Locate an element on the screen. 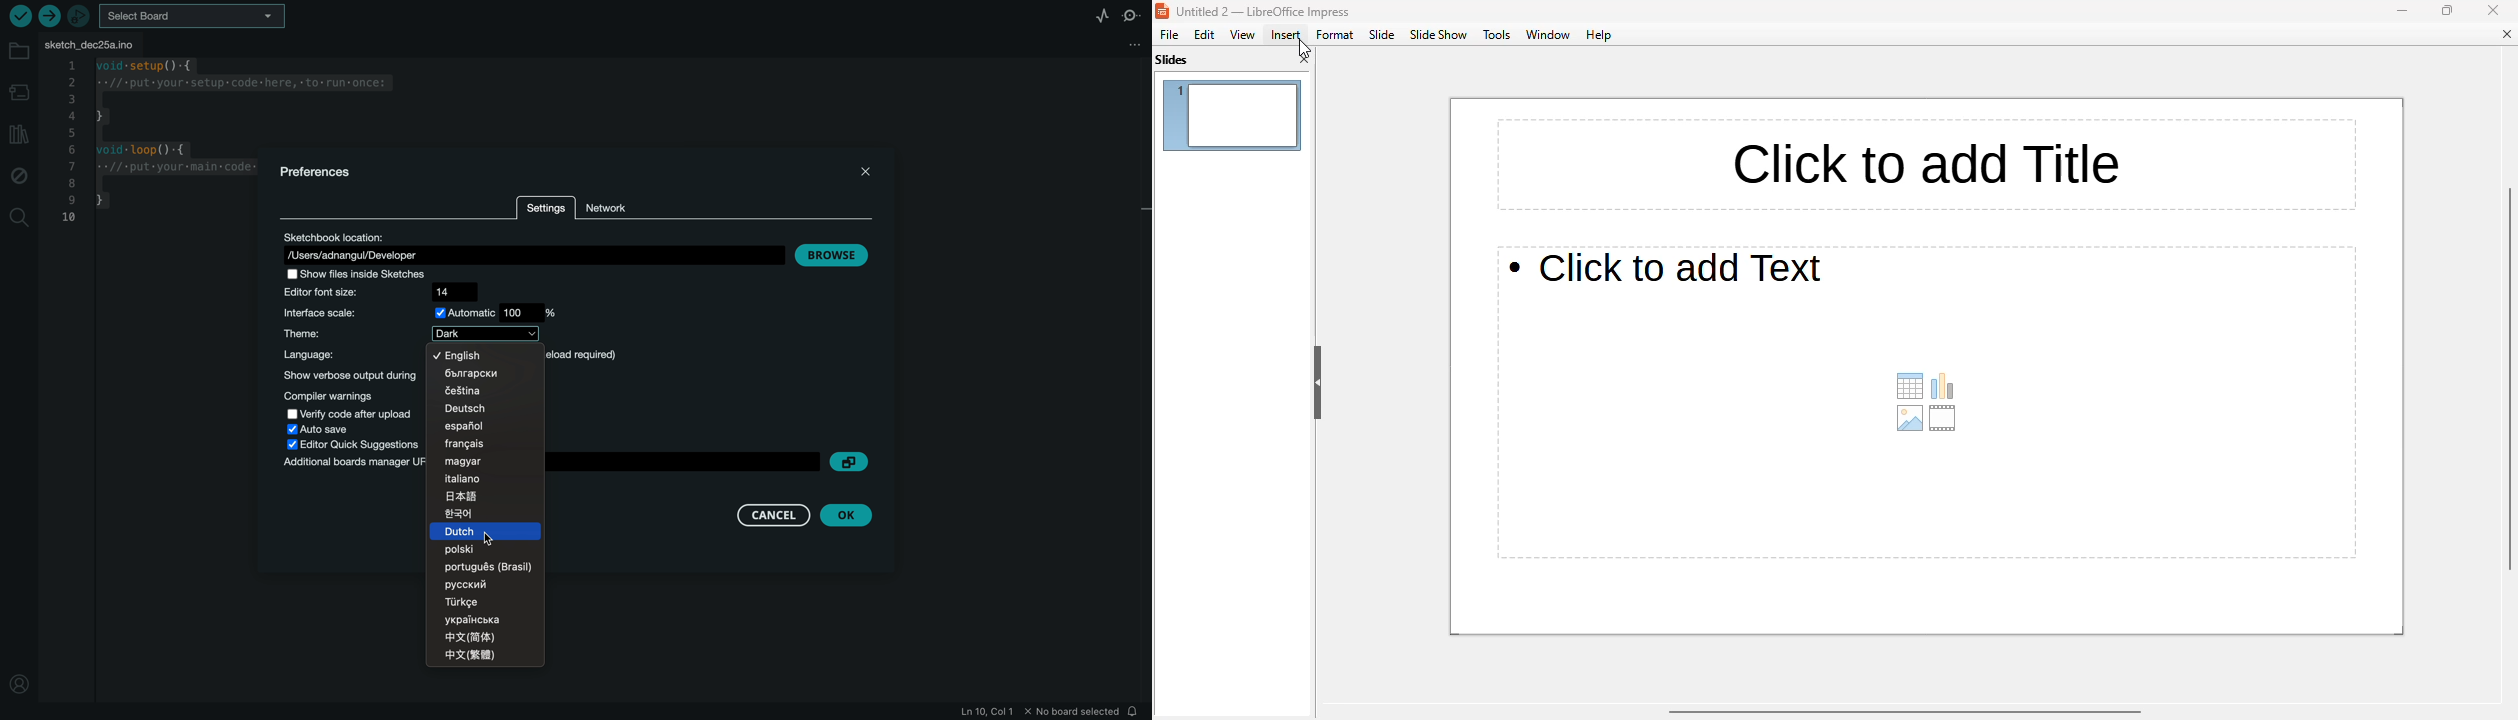 The image size is (2520, 728). insert is located at coordinates (1285, 35).